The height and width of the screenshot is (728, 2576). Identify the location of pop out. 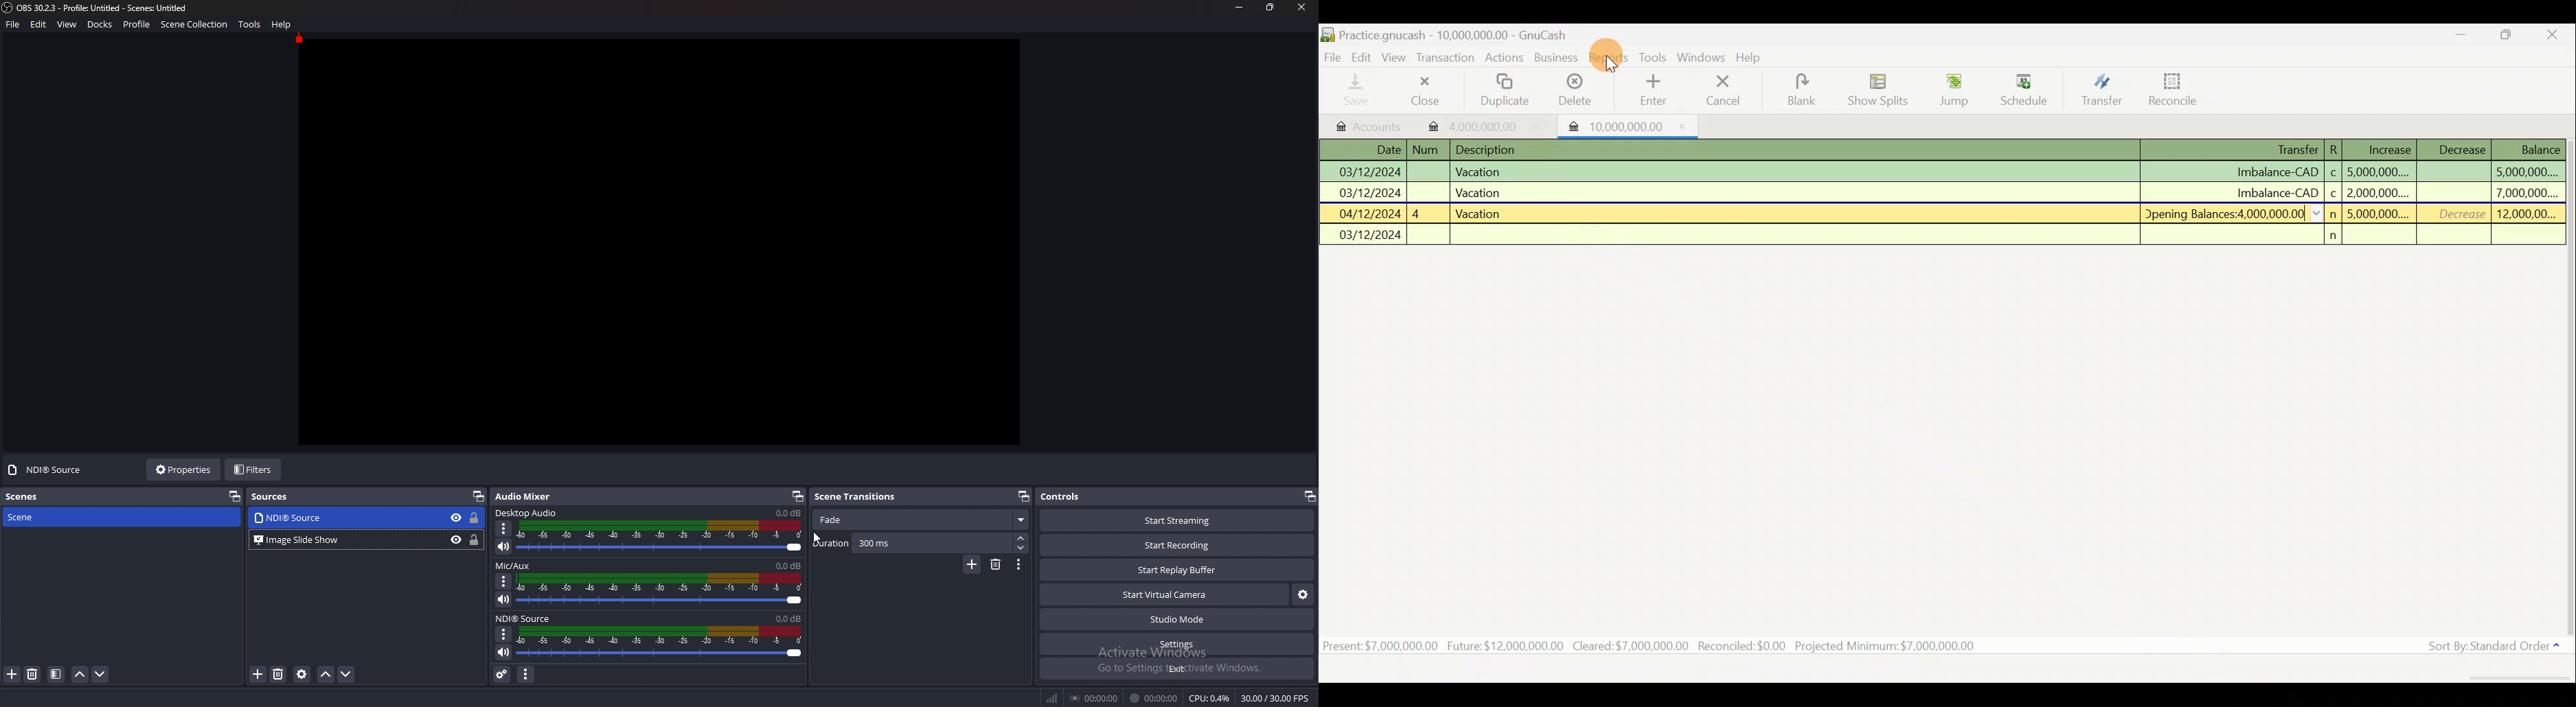
(1024, 496).